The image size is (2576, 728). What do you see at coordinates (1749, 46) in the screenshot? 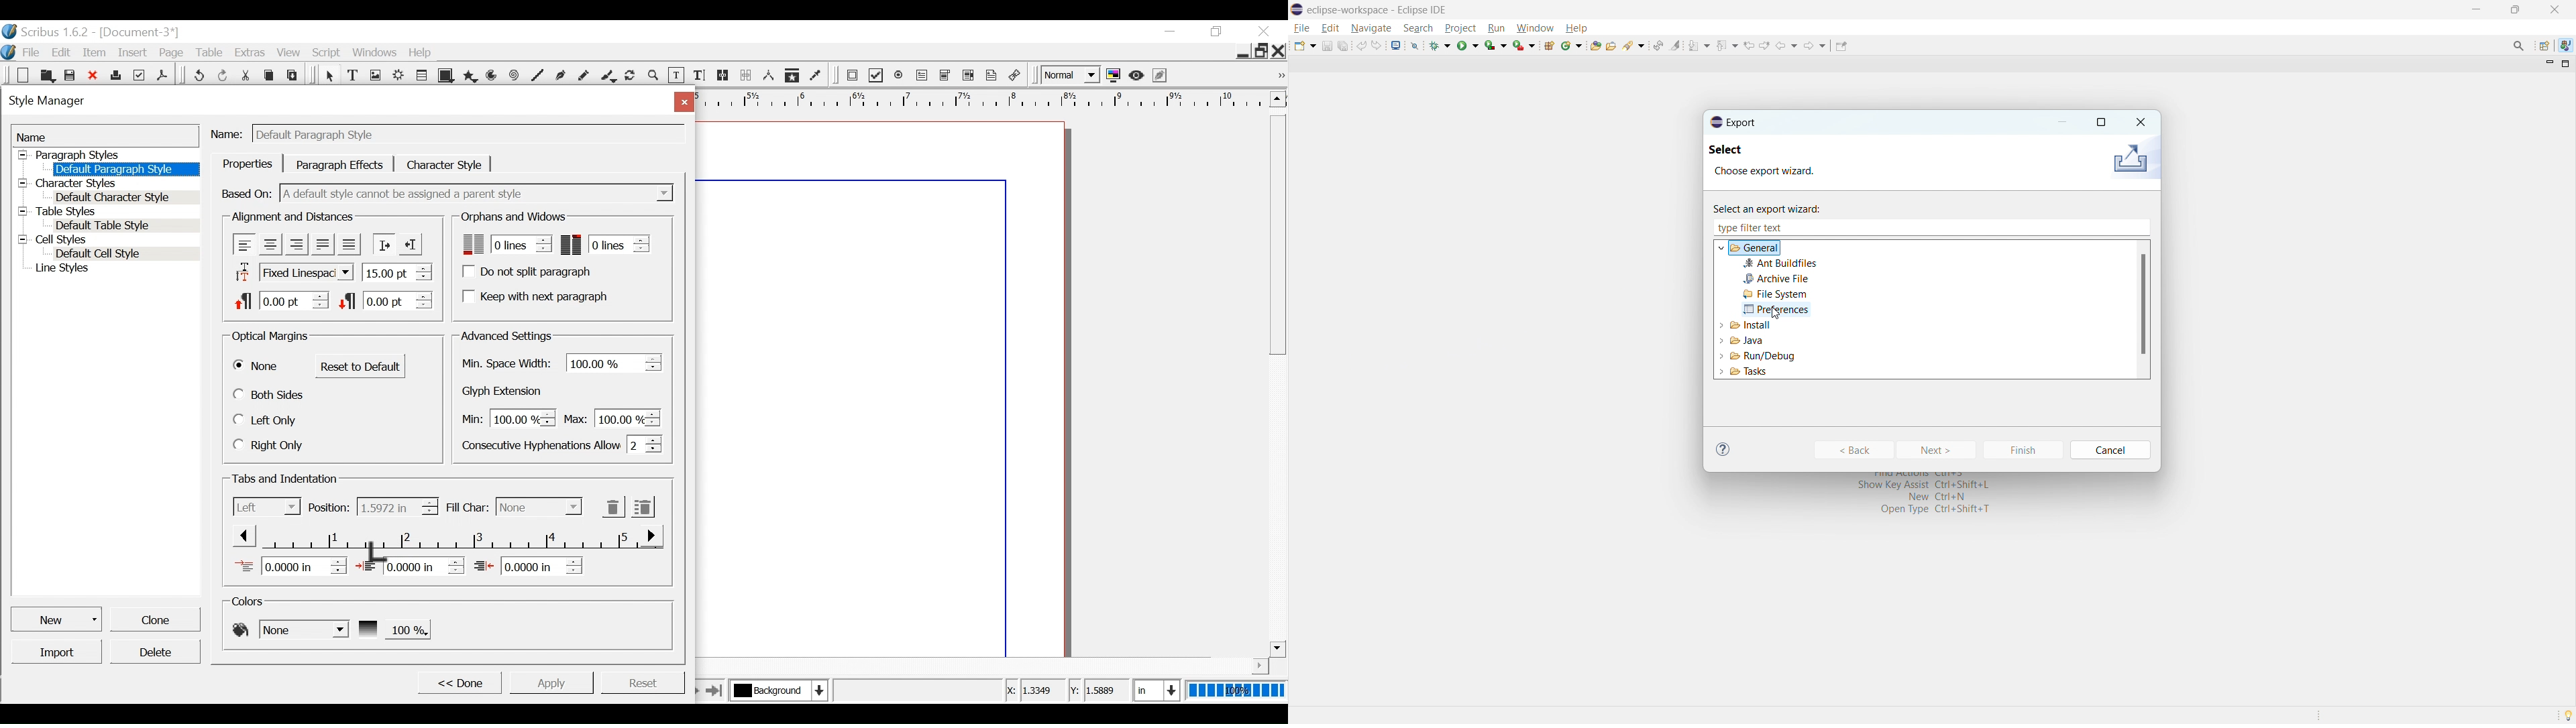
I see `view previous location` at bounding box center [1749, 46].